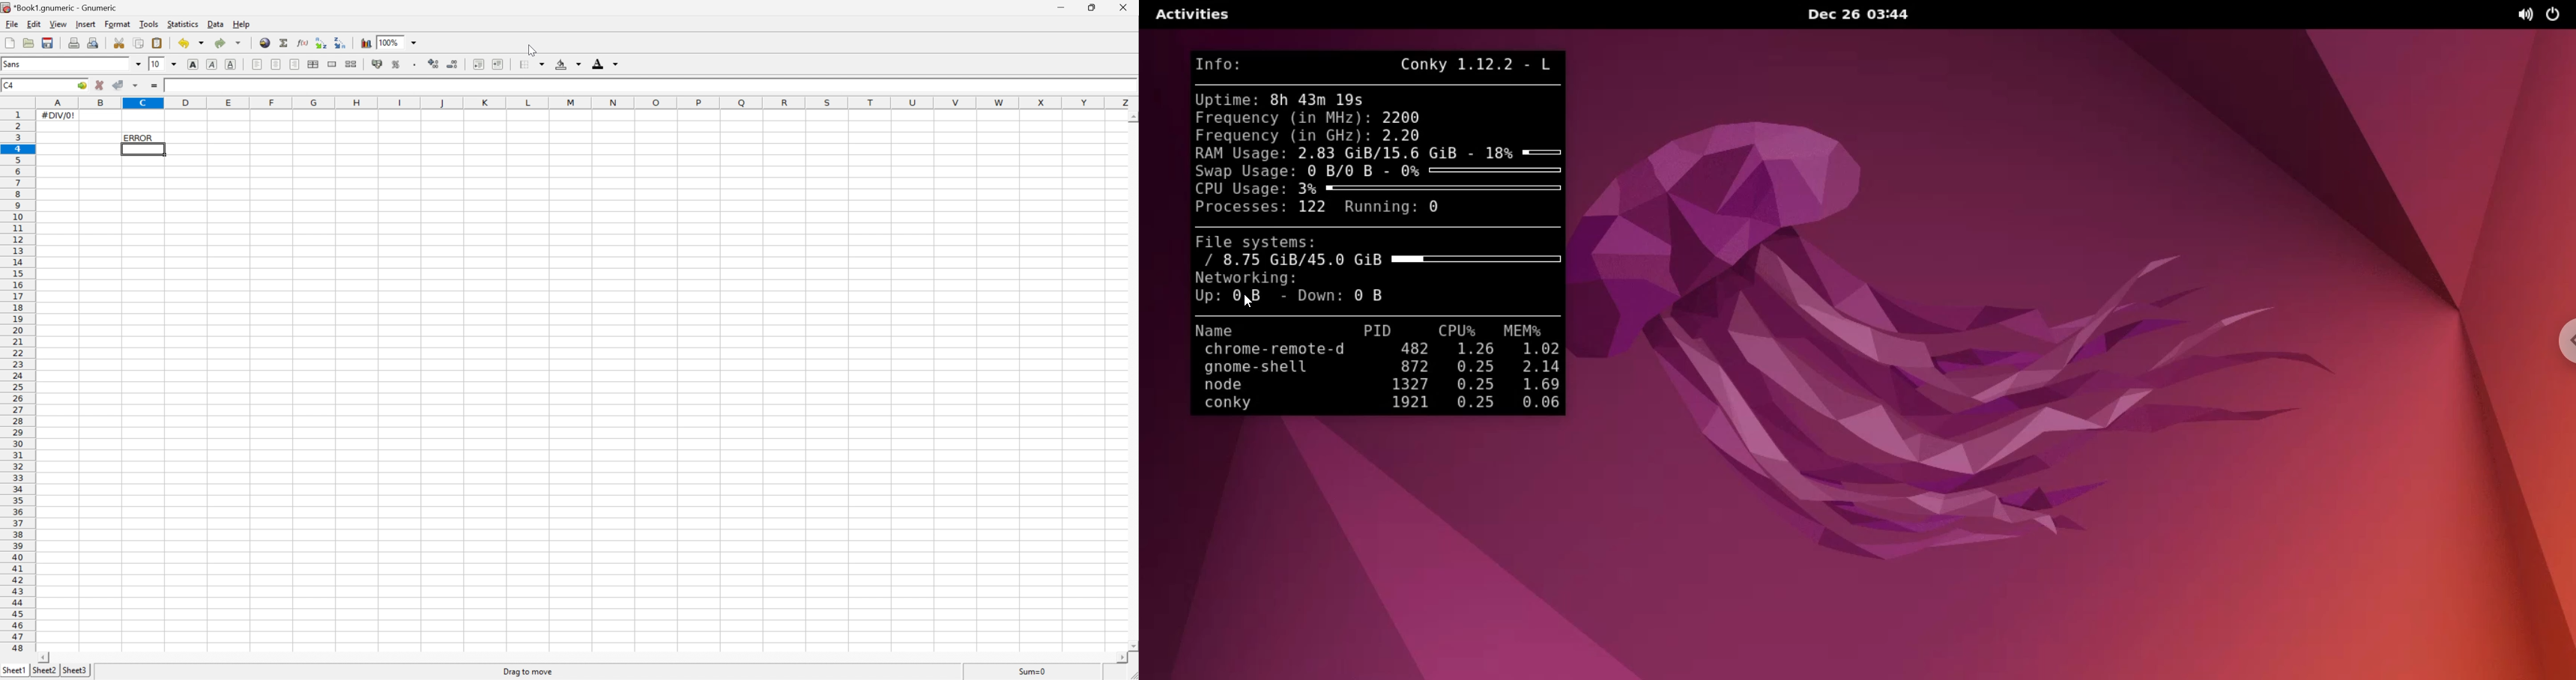 This screenshot has width=2576, height=700. What do you see at coordinates (1132, 117) in the screenshot?
I see `Scroll up` at bounding box center [1132, 117].